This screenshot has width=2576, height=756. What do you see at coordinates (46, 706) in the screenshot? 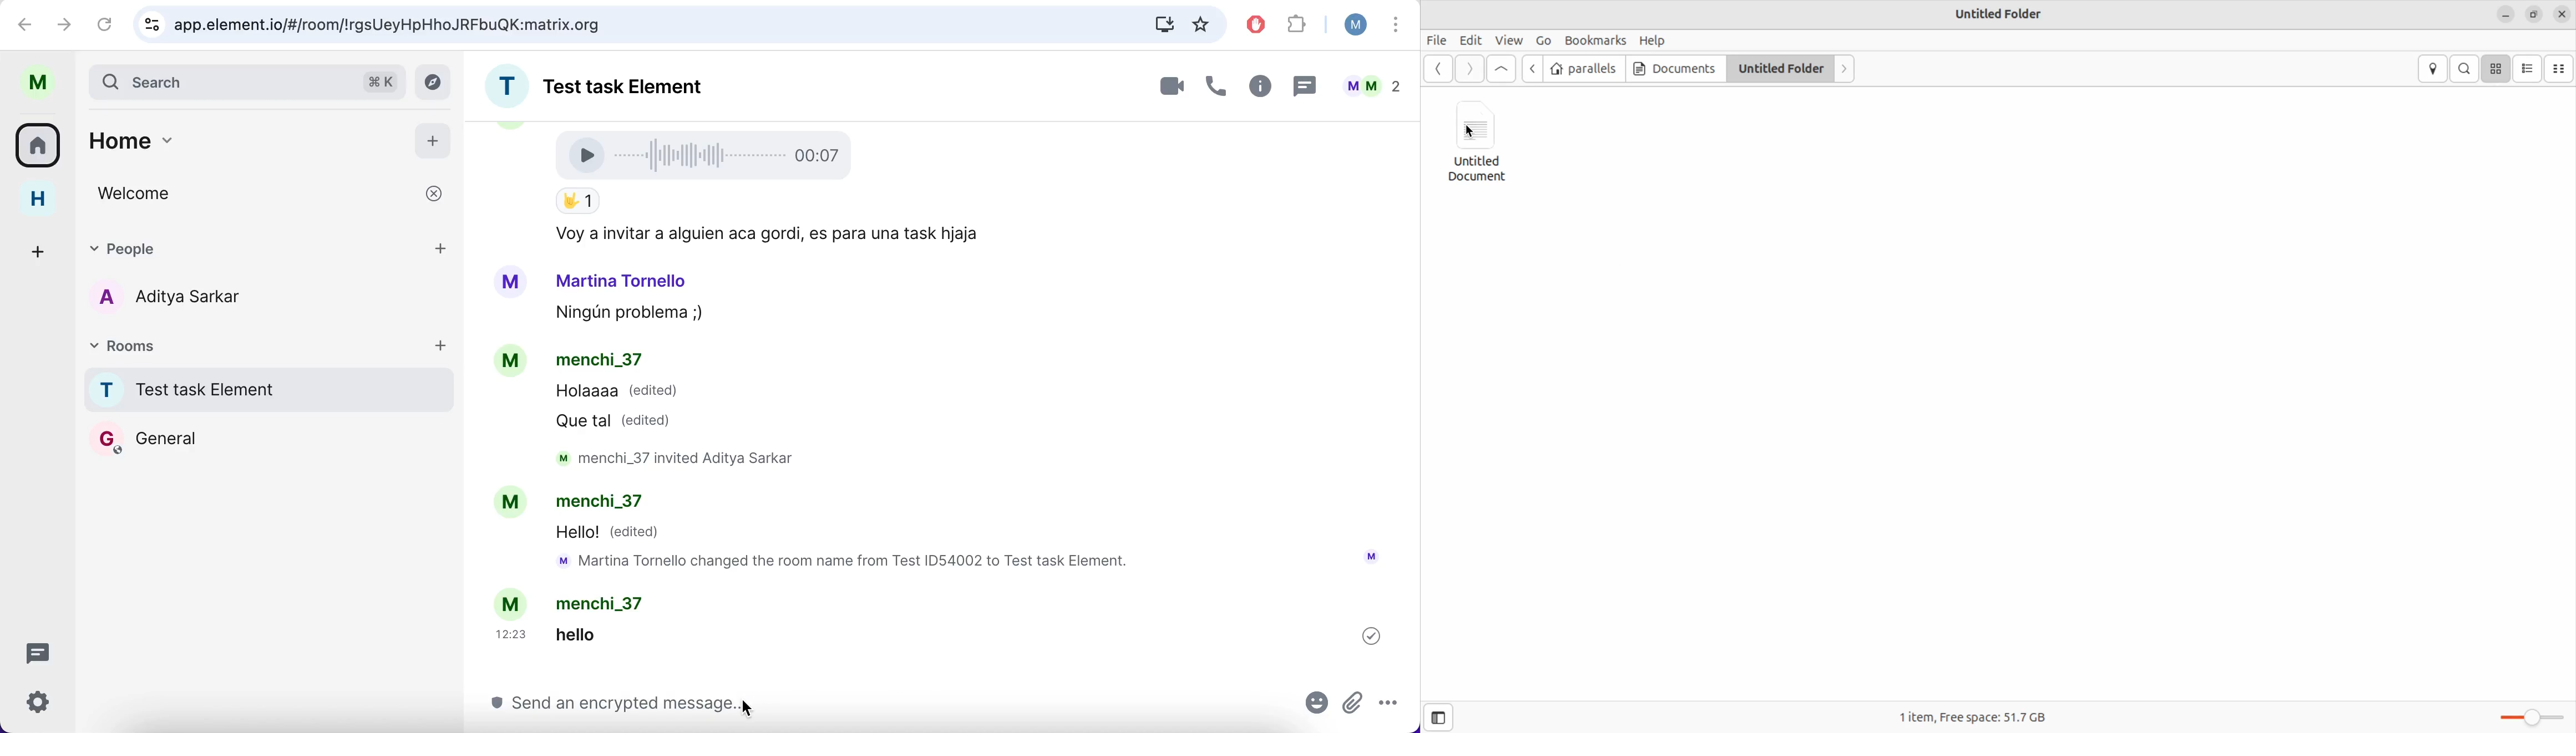
I see `quick settings` at bounding box center [46, 706].